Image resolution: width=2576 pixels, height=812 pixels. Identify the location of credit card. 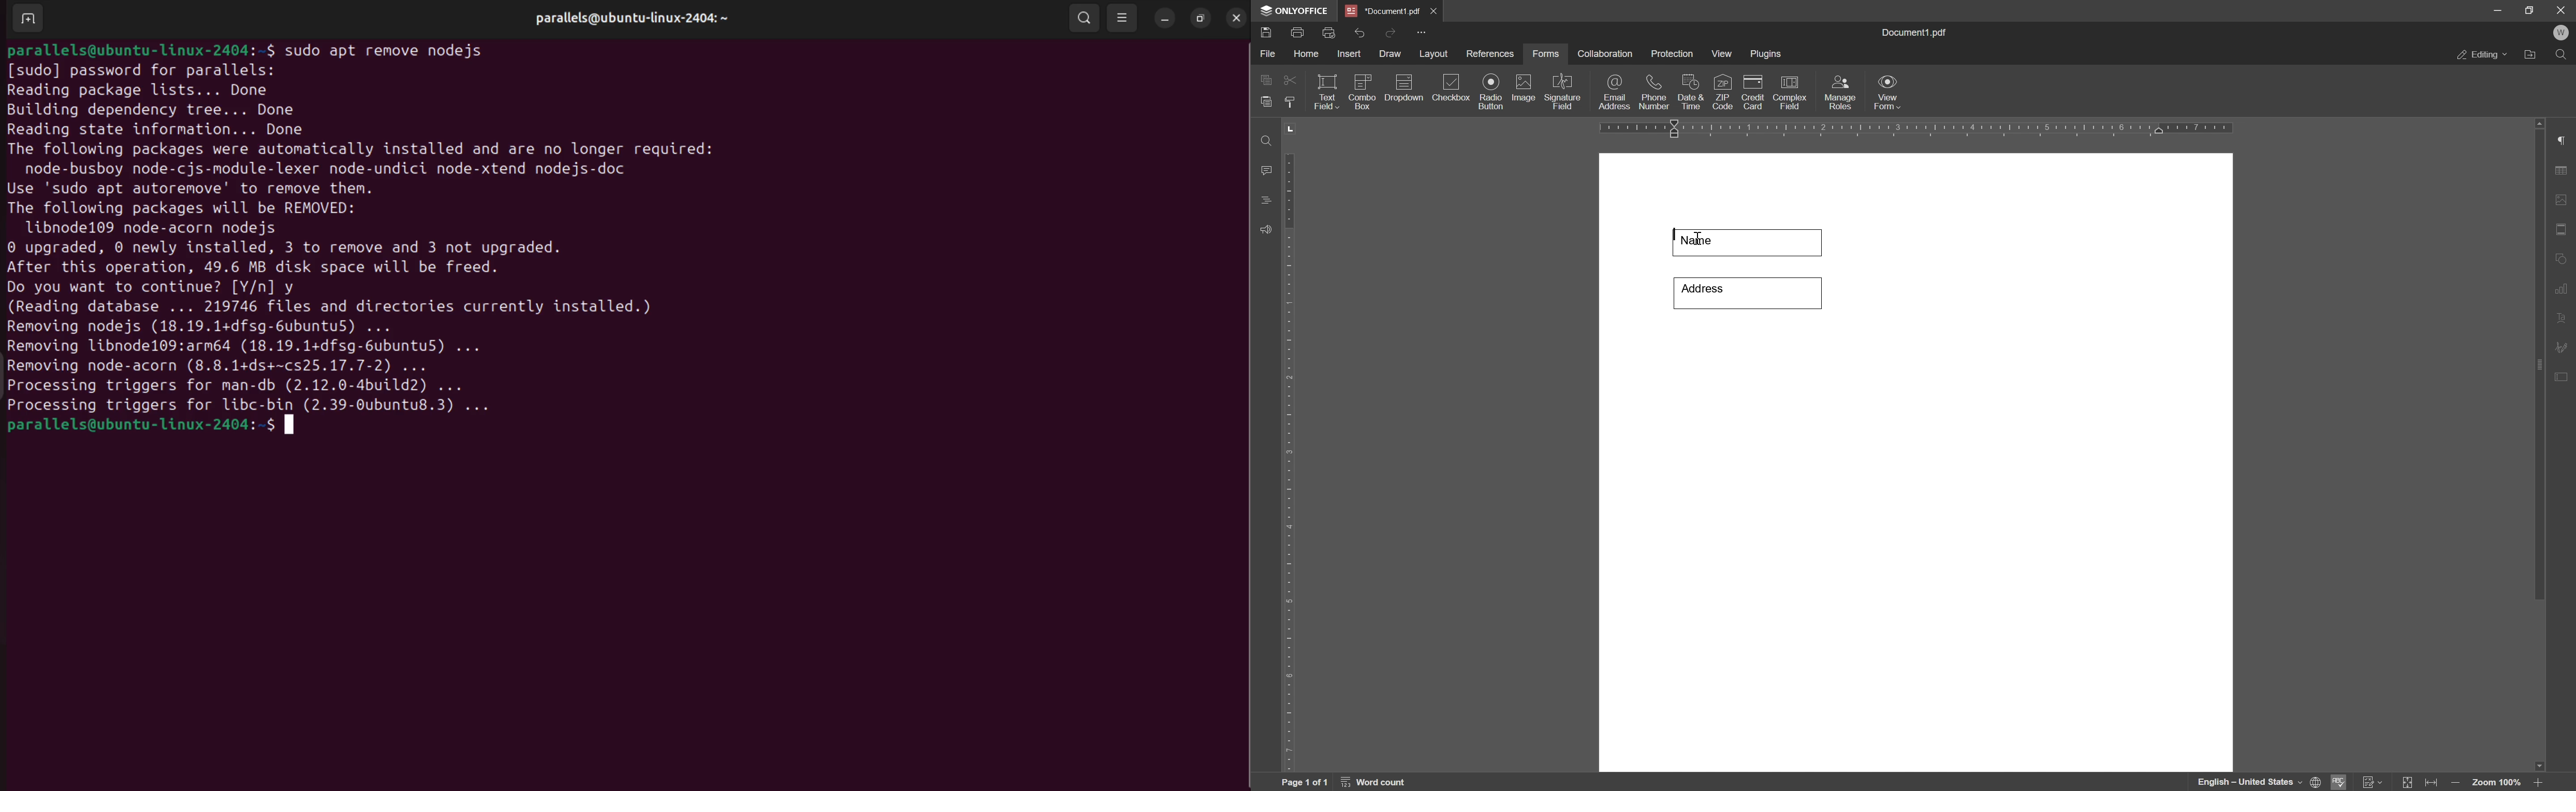
(1753, 92).